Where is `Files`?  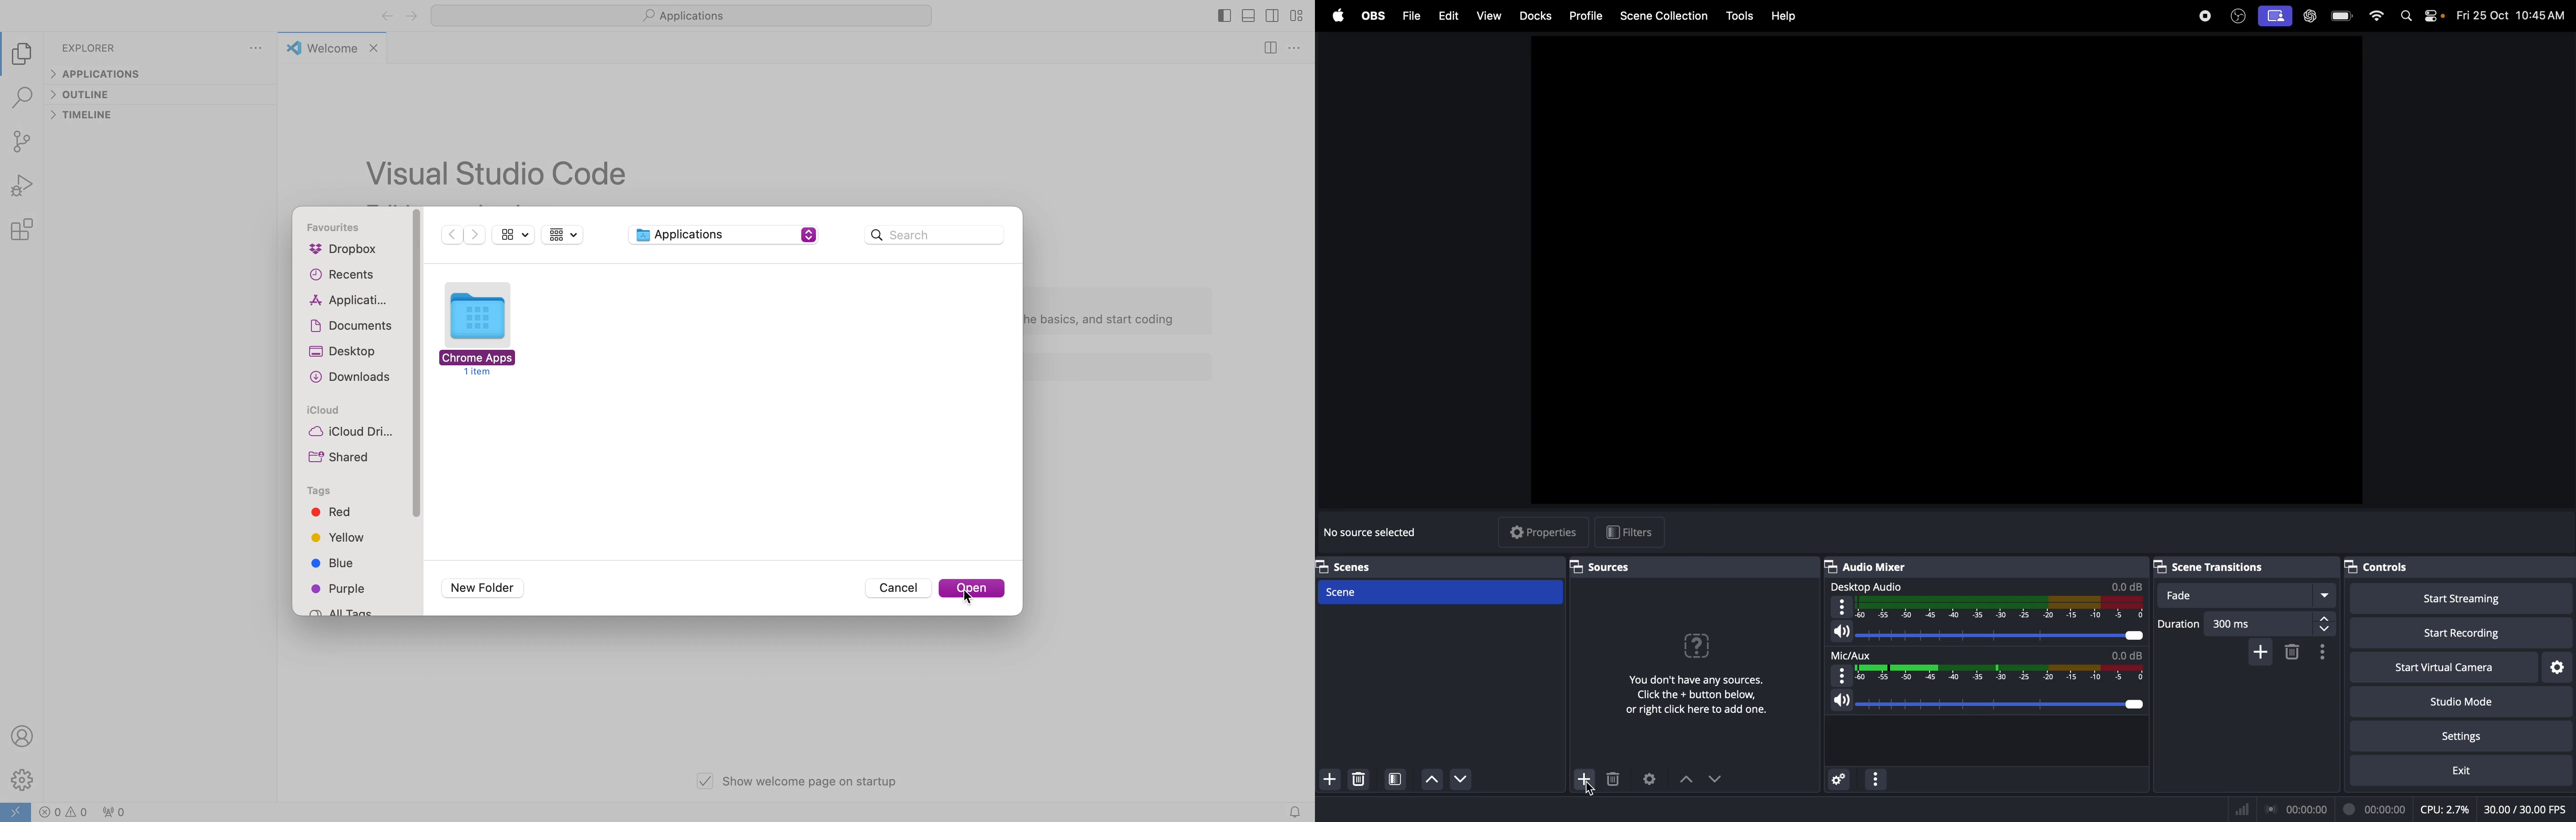
Files is located at coordinates (1410, 15).